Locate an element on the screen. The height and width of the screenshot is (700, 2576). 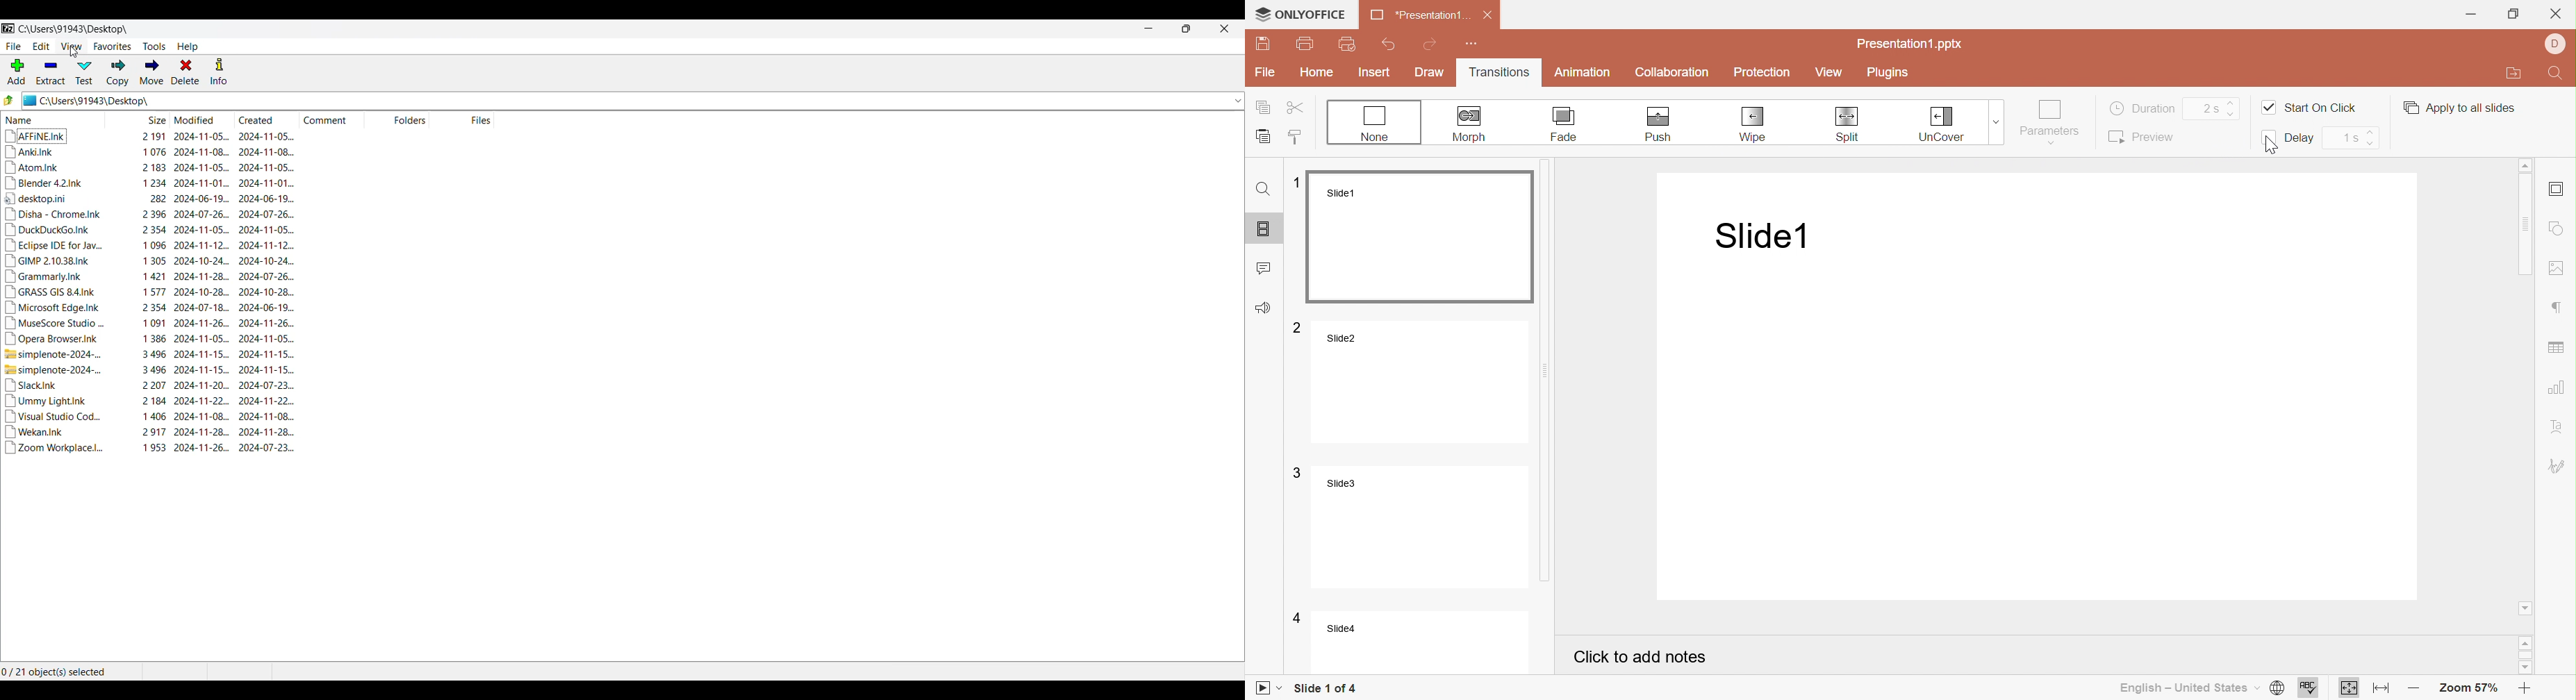
Visual Studio Cod... 1406 2024-11-08.. 2024-11-08... is located at coordinates (154, 416).